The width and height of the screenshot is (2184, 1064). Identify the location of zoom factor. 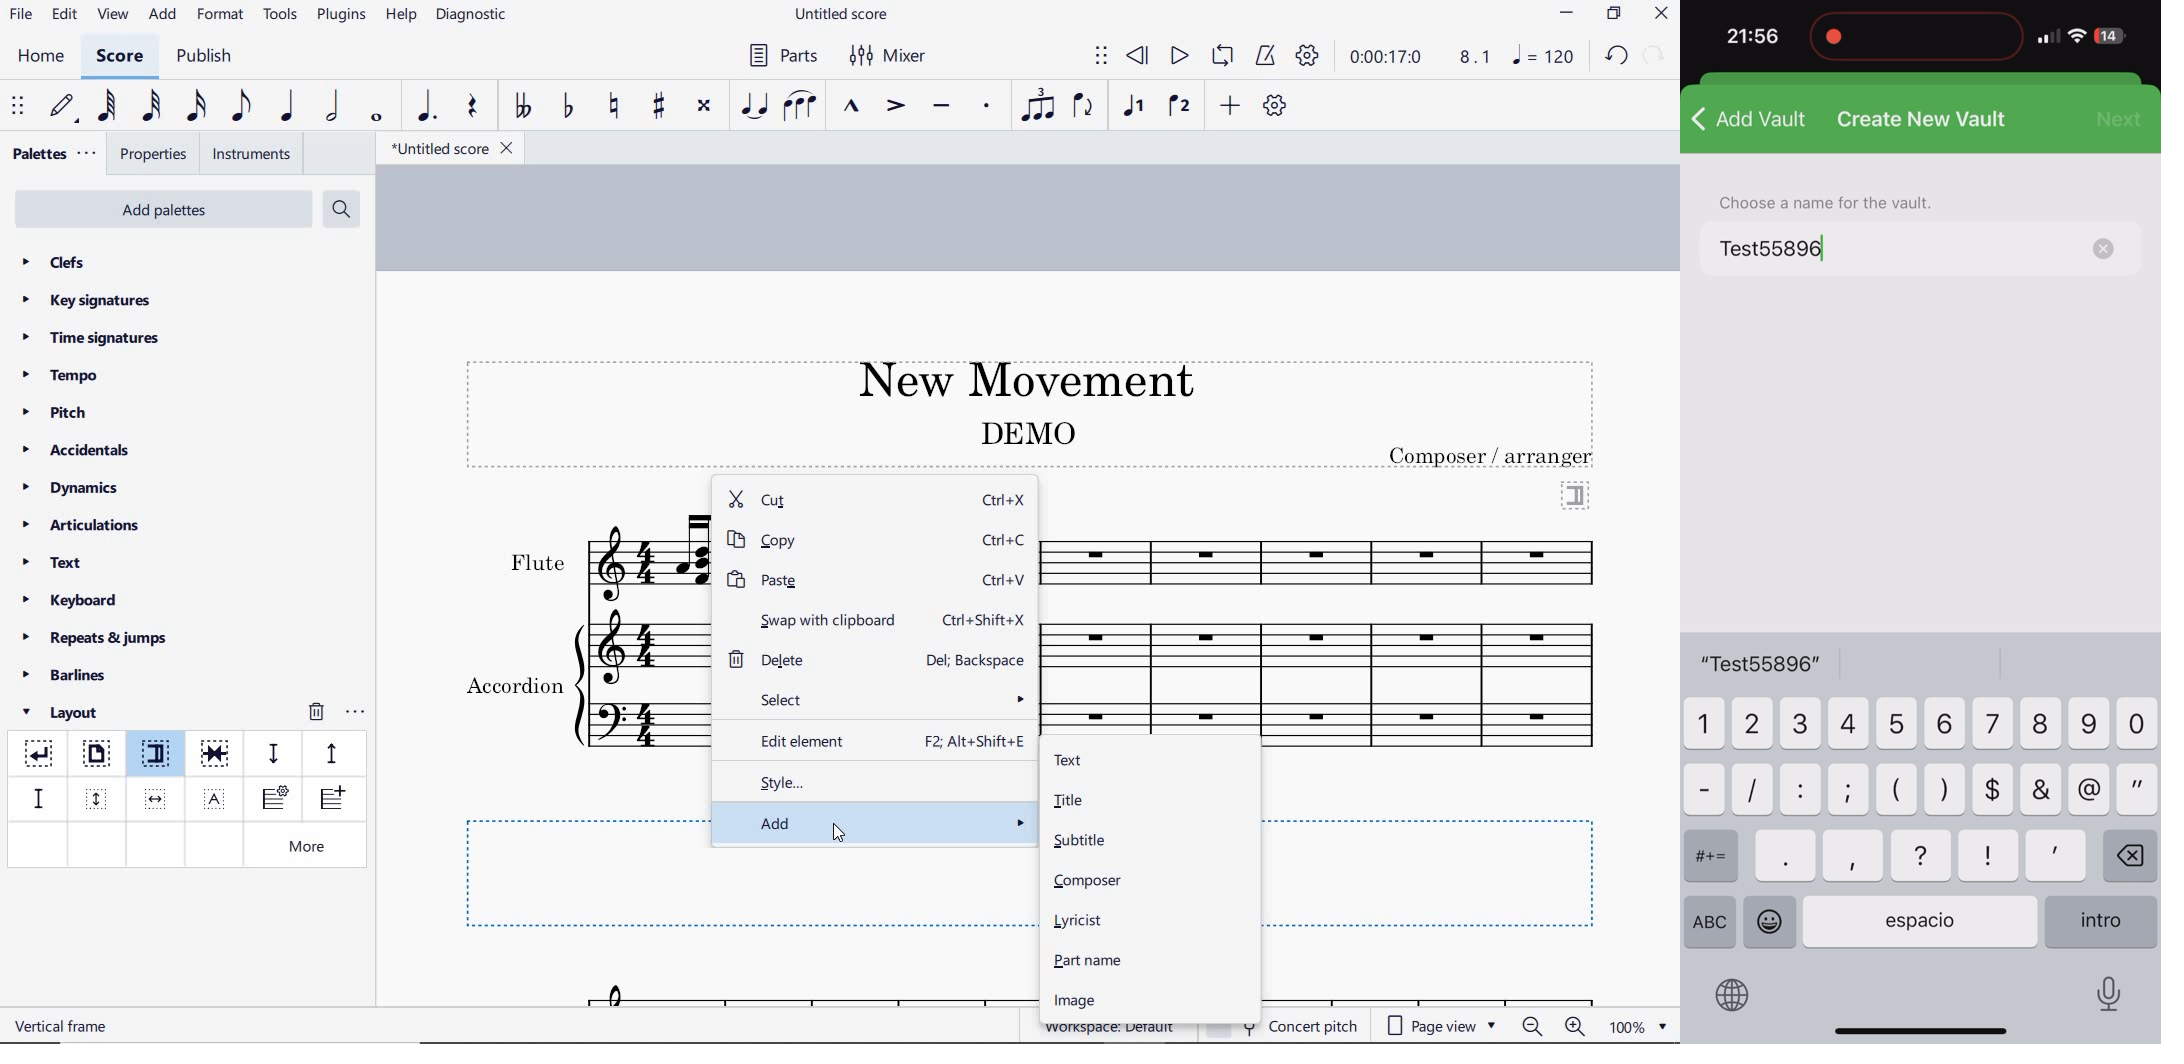
(1638, 1026).